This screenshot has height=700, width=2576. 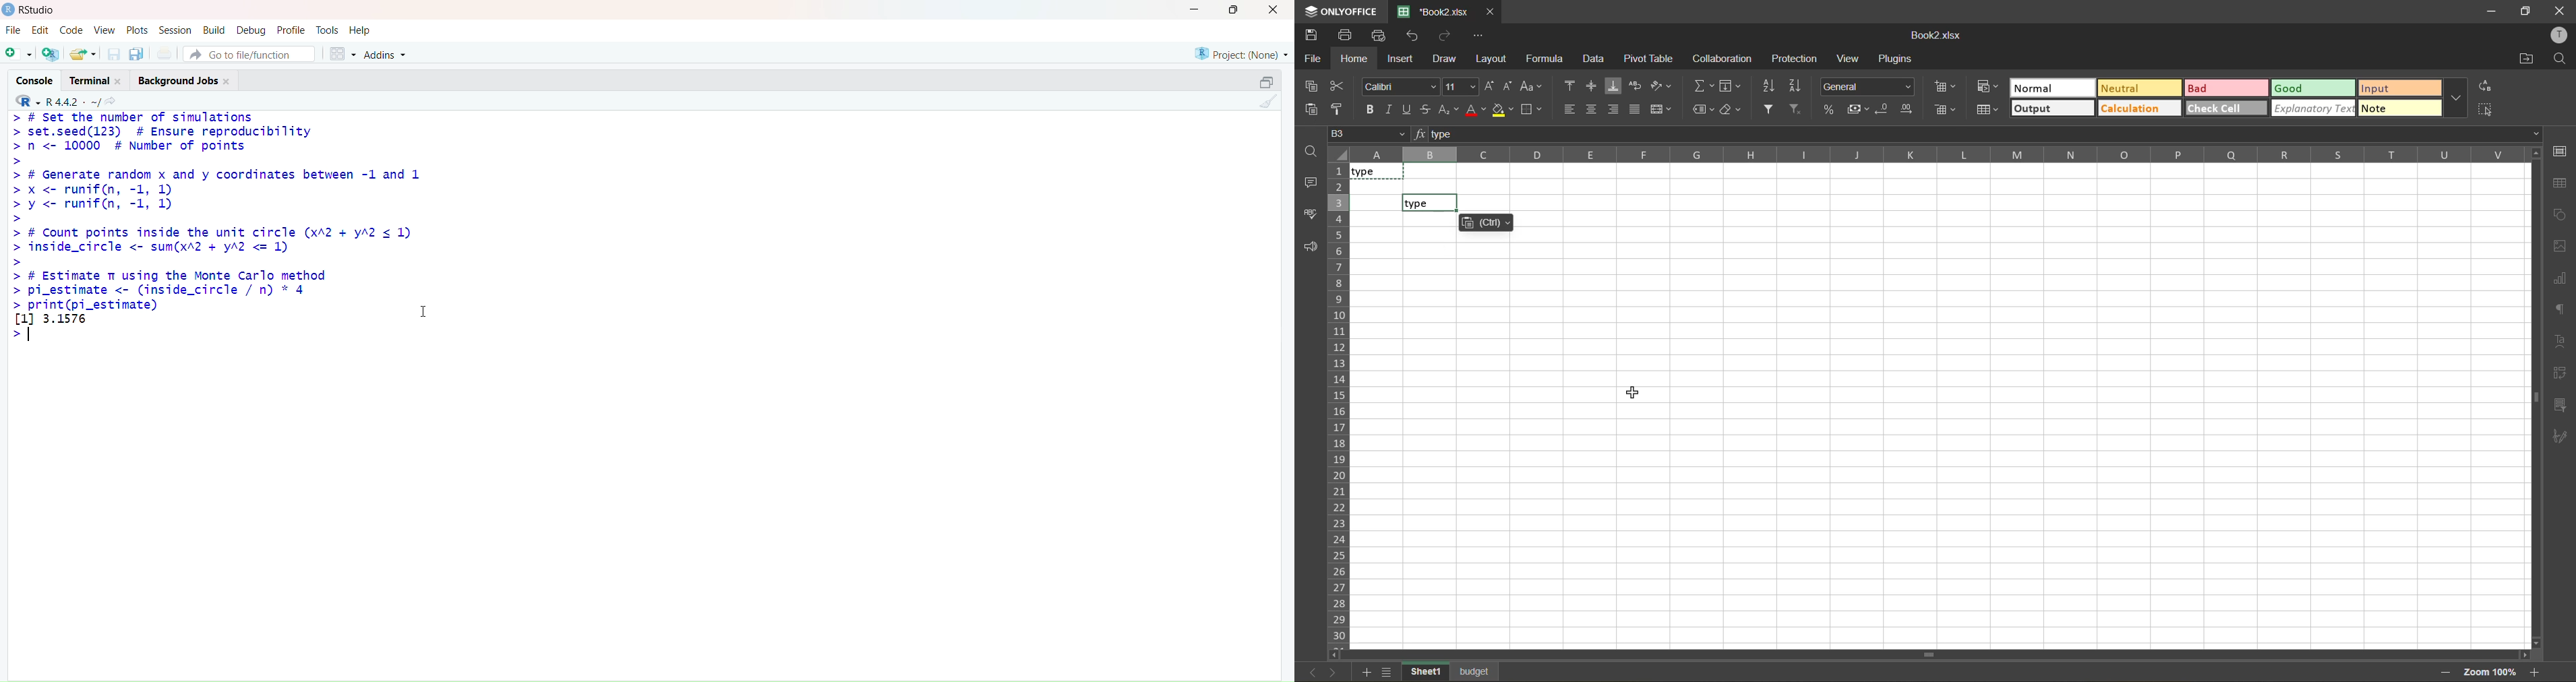 I want to click on Cursor, so click(x=427, y=307).